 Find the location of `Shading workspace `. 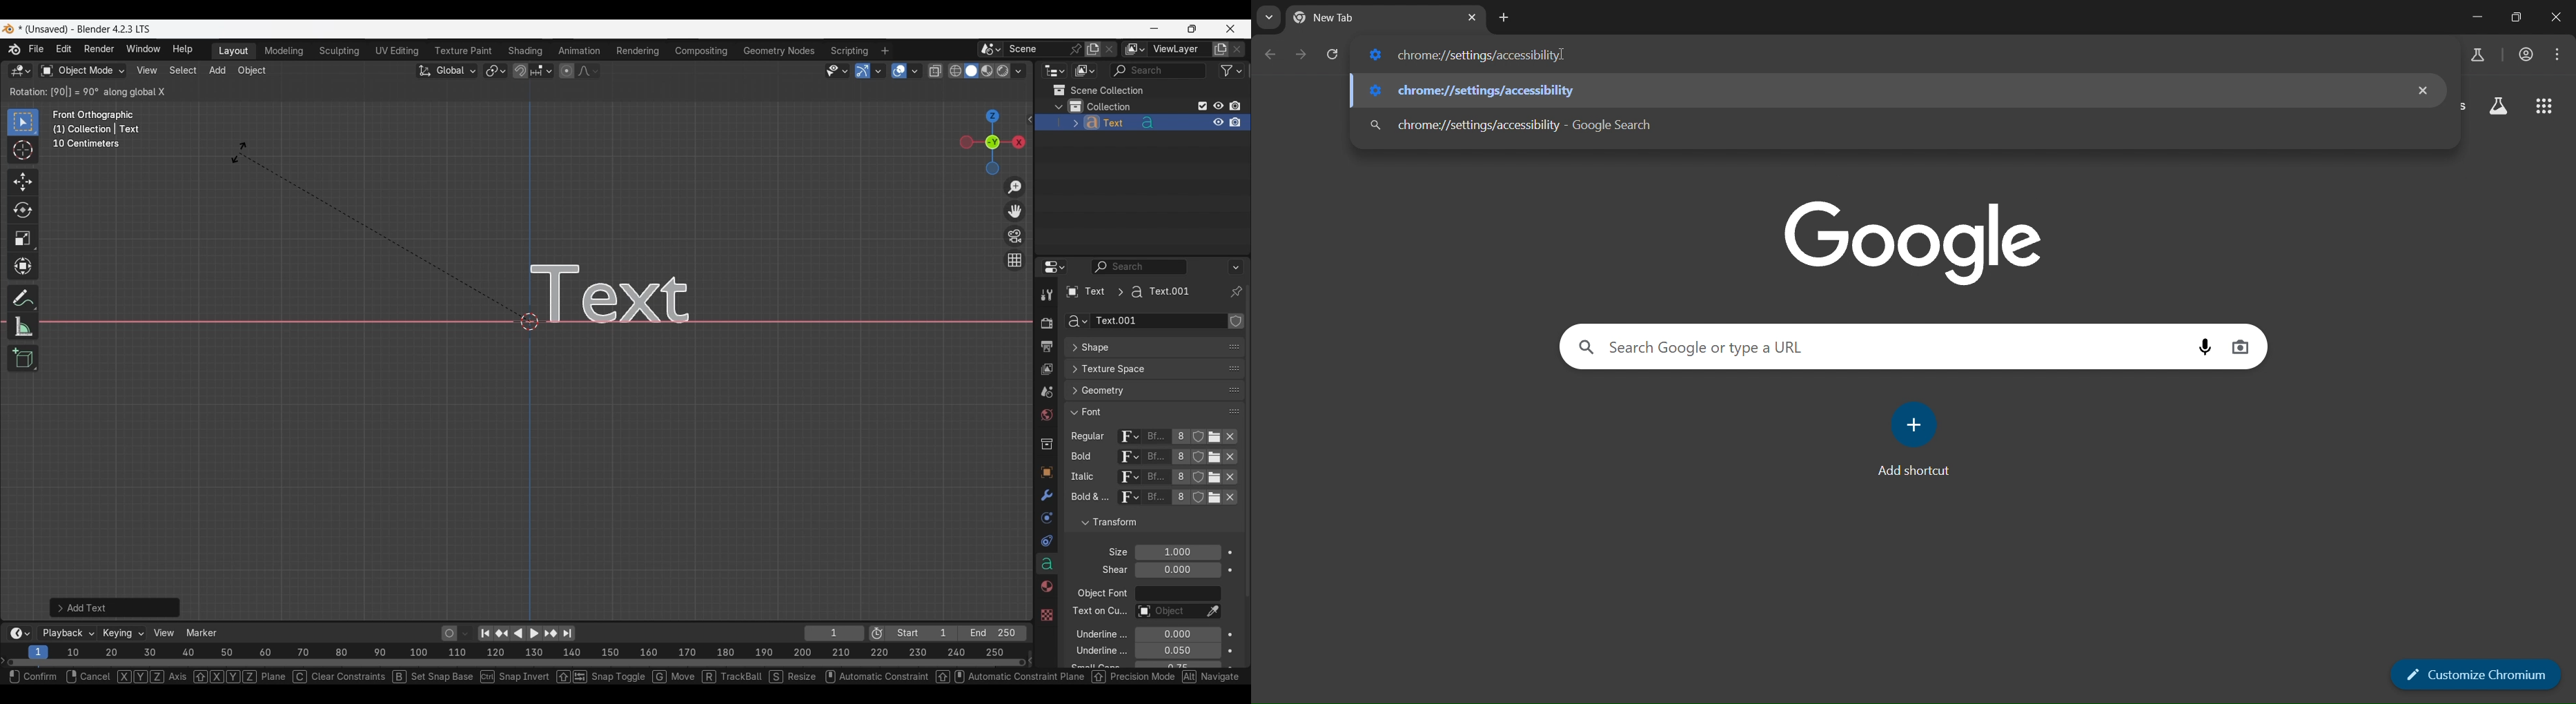

Shading workspace  is located at coordinates (527, 51).